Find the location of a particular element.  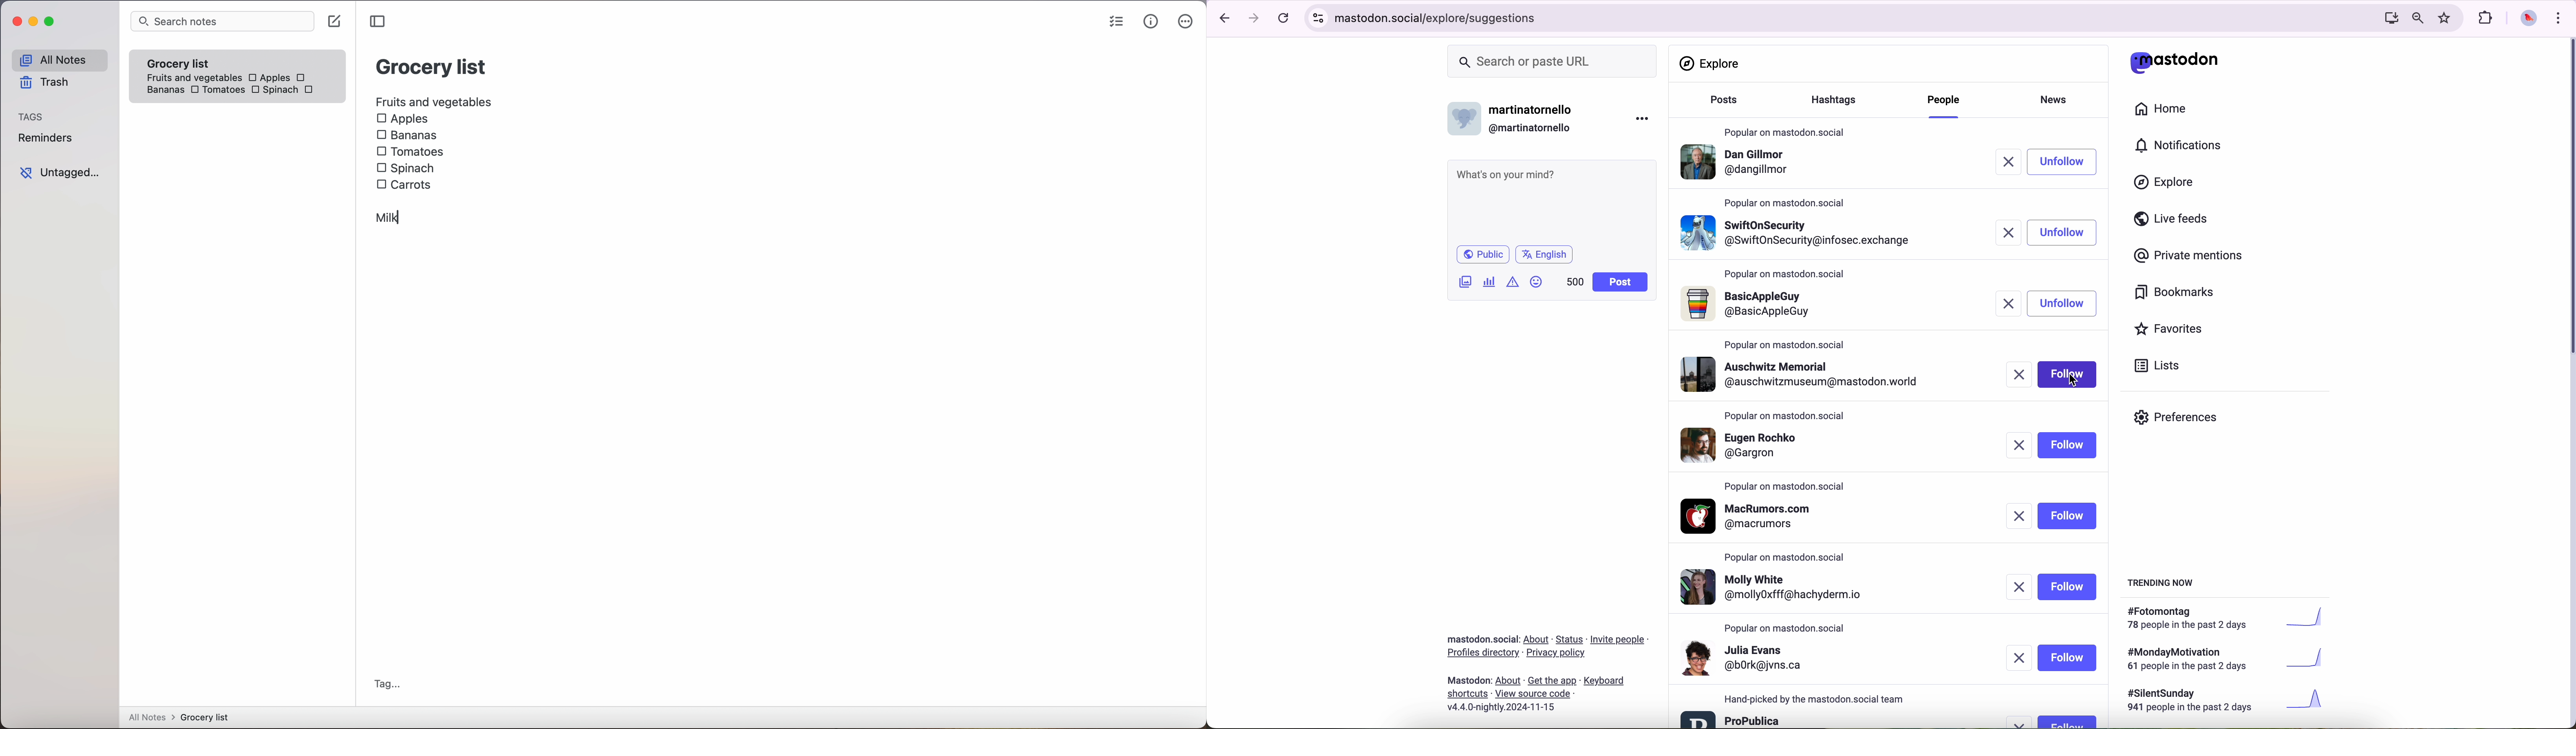

carrots is located at coordinates (311, 90).